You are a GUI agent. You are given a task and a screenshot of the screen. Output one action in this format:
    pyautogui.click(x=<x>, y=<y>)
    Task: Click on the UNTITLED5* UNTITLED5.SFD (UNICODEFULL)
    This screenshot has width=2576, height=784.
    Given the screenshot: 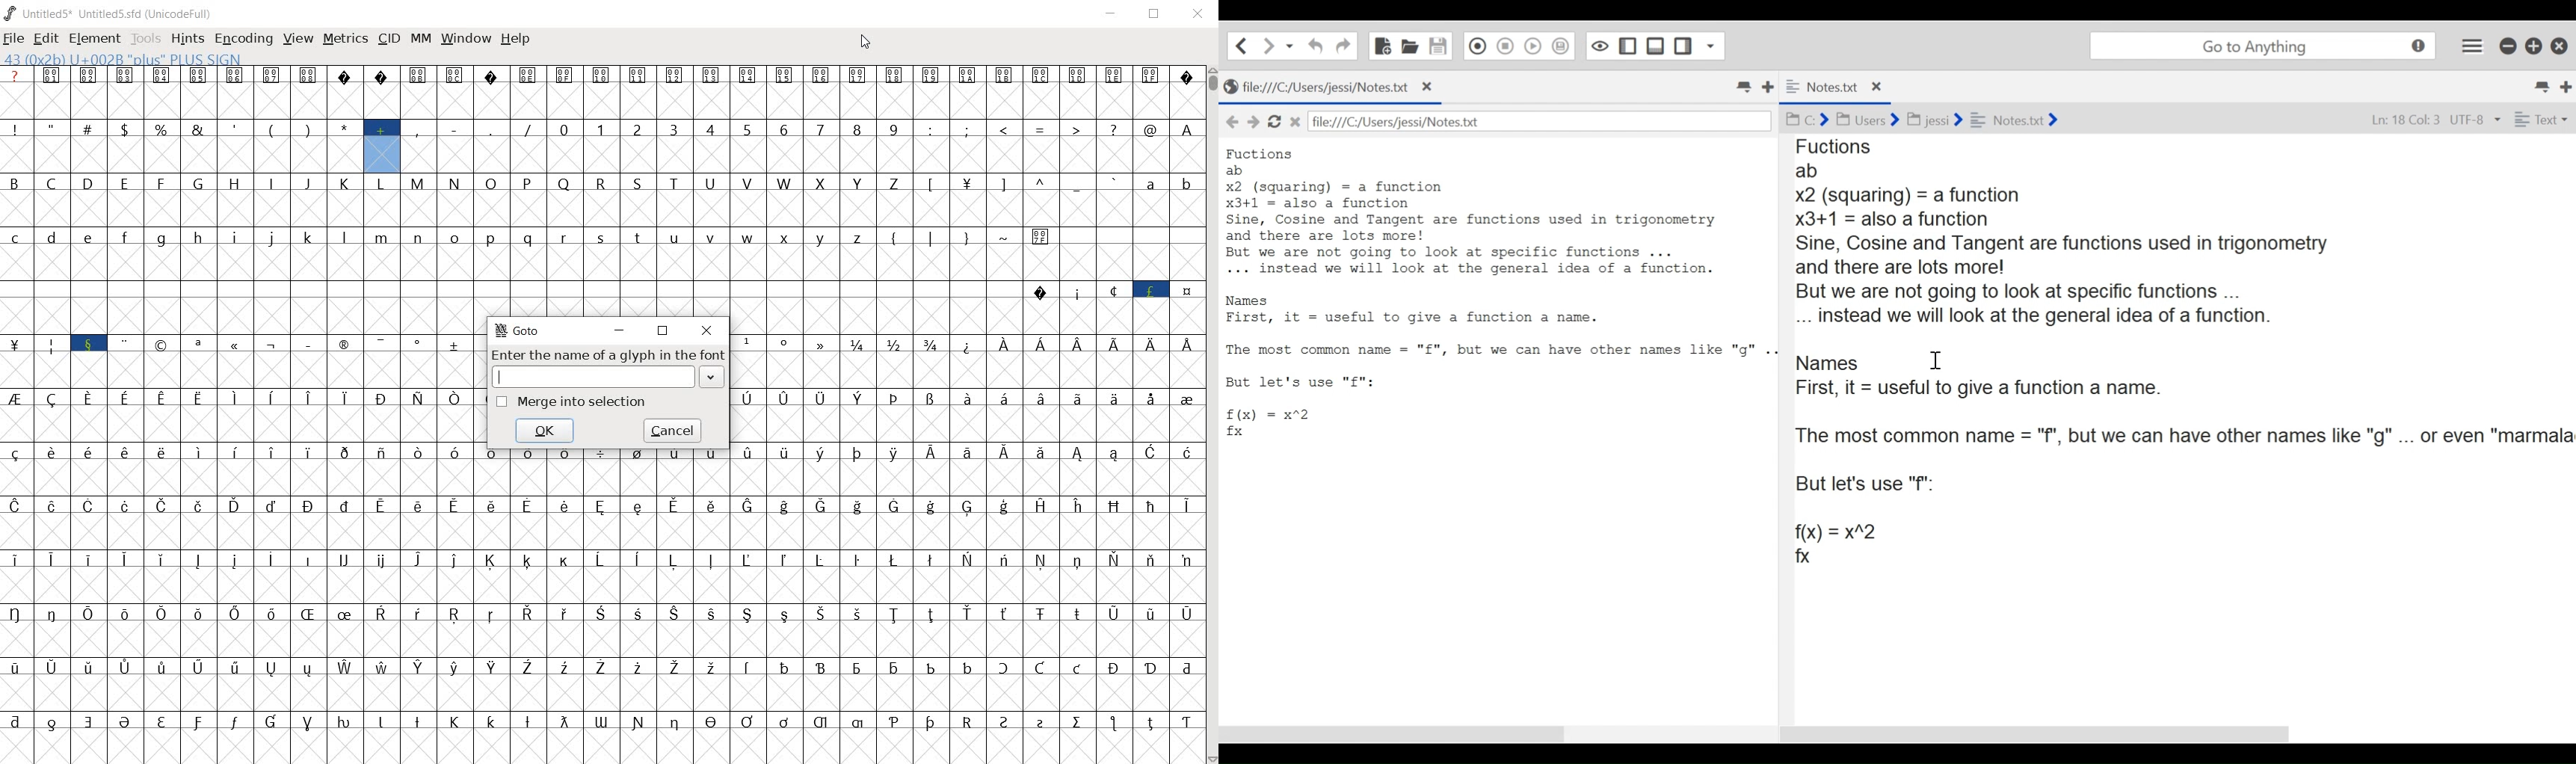 What is the action you would take?
    pyautogui.click(x=112, y=13)
    